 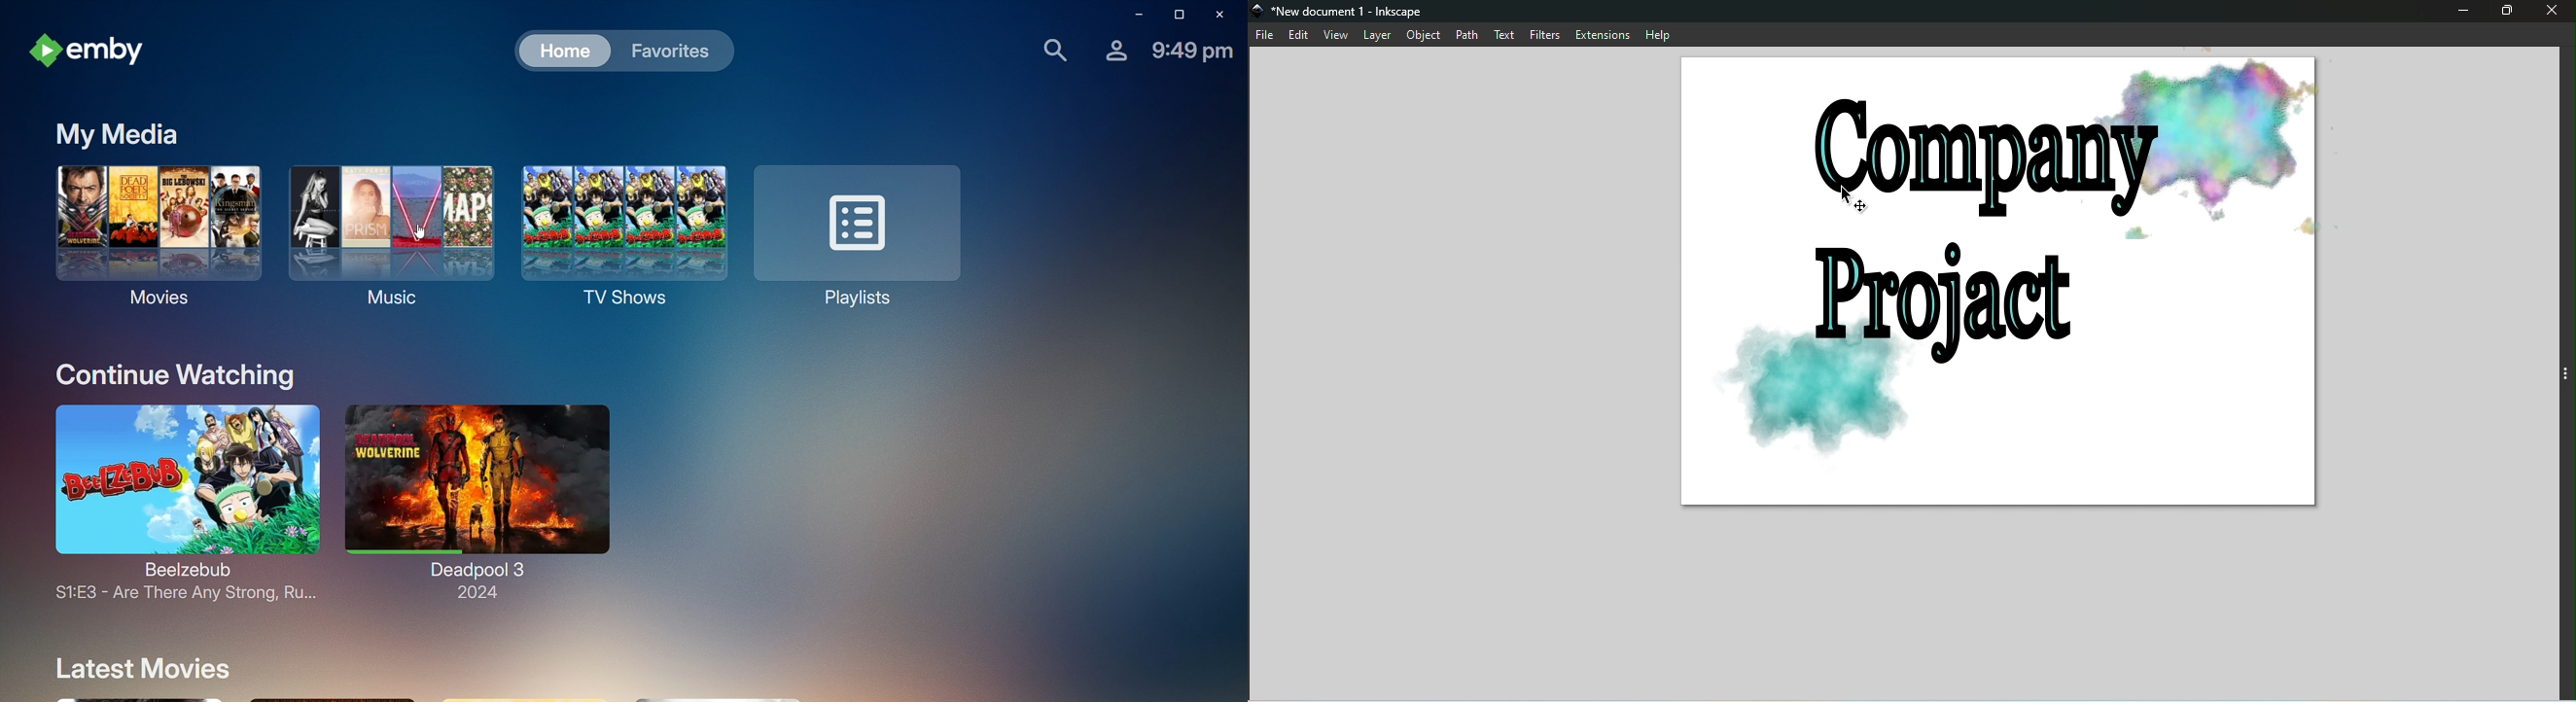 I want to click on Layer, so click(x=1377, y=36).